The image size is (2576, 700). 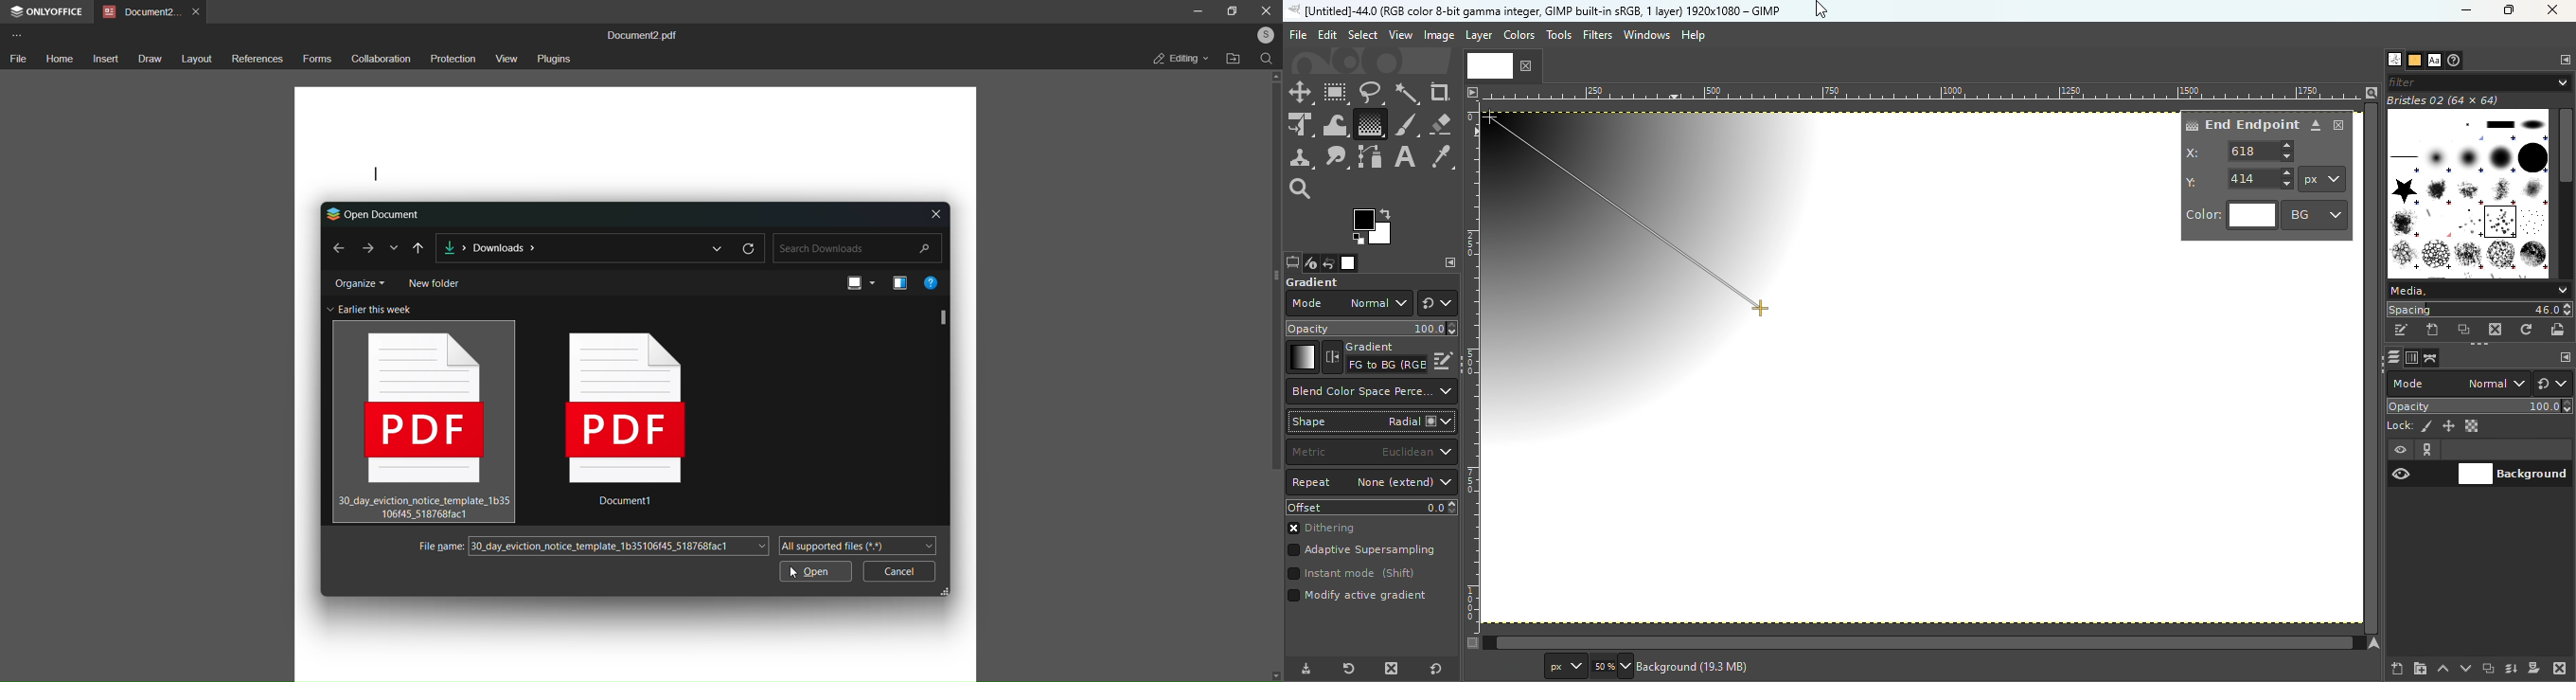 I want to click on Text tool, so click(x=1405, y=157).